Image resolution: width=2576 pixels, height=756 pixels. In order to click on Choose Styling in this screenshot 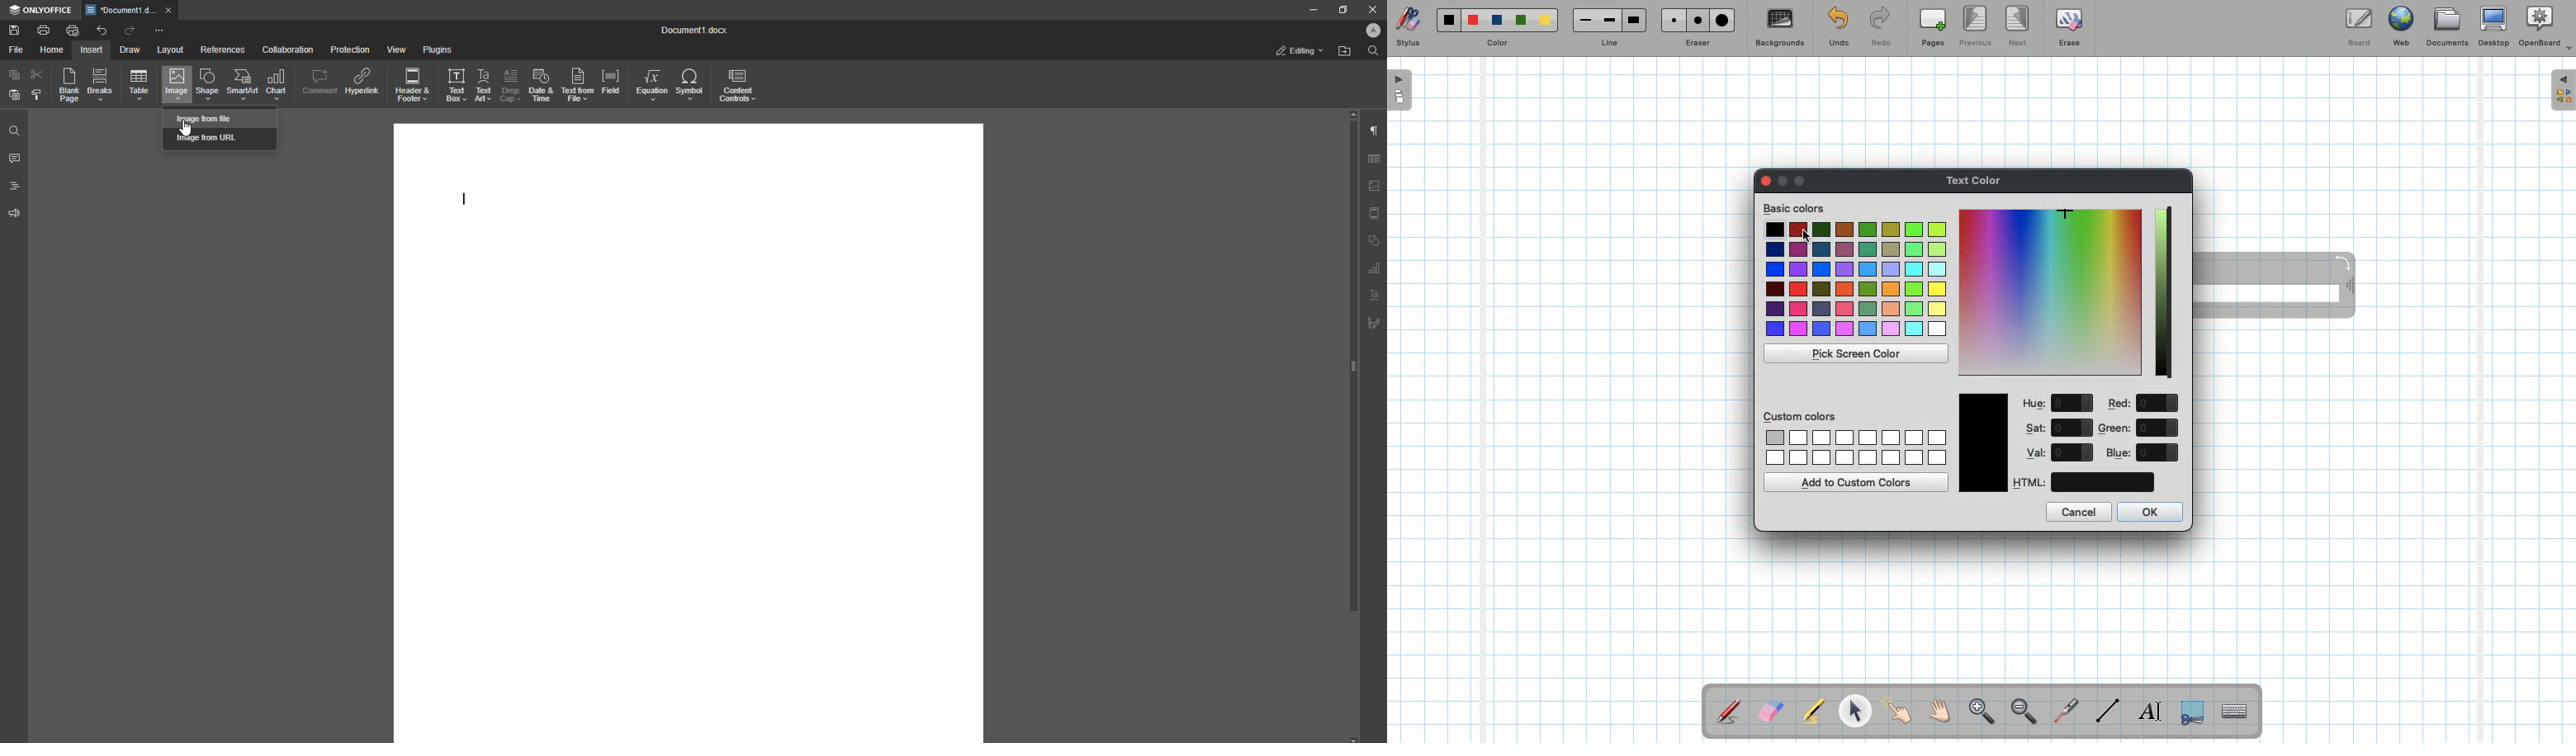, I will do `click(37, 95)`.